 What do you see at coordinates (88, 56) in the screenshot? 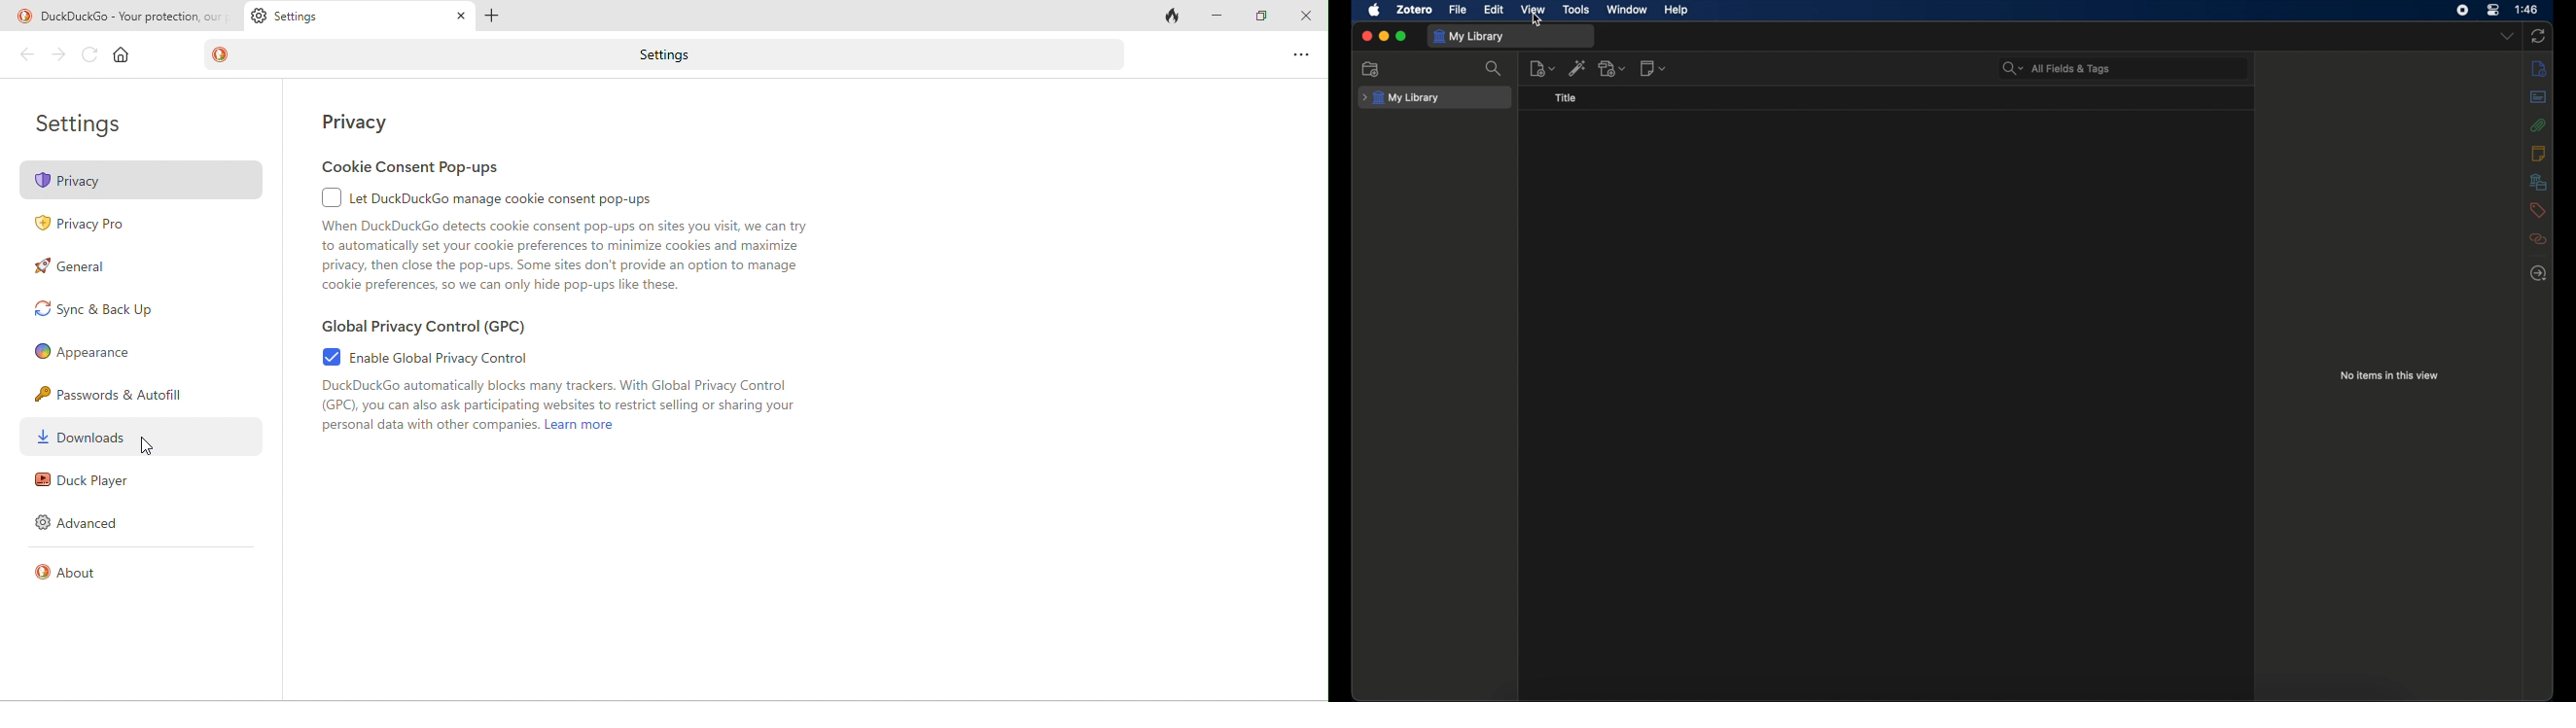
I see `refresh` at bounding box center [88, 56].